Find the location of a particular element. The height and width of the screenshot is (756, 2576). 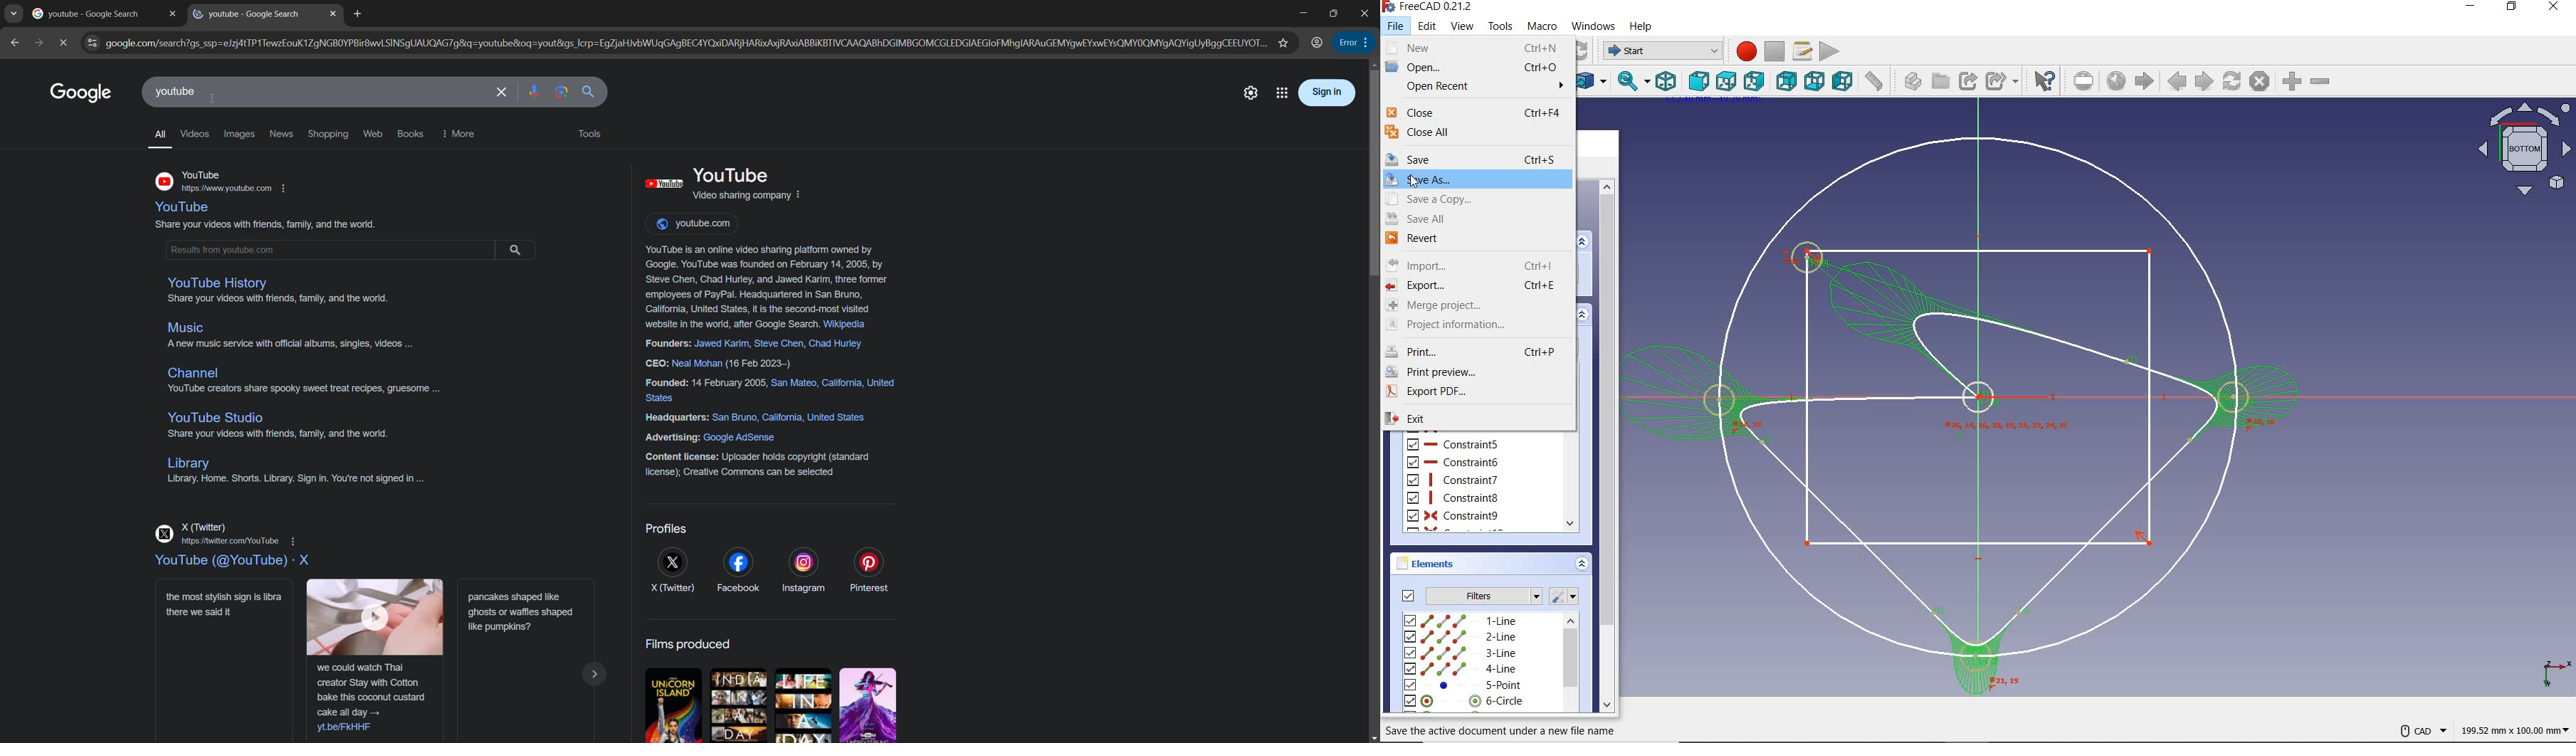

macro recording is located at coordinates (1742, 50).